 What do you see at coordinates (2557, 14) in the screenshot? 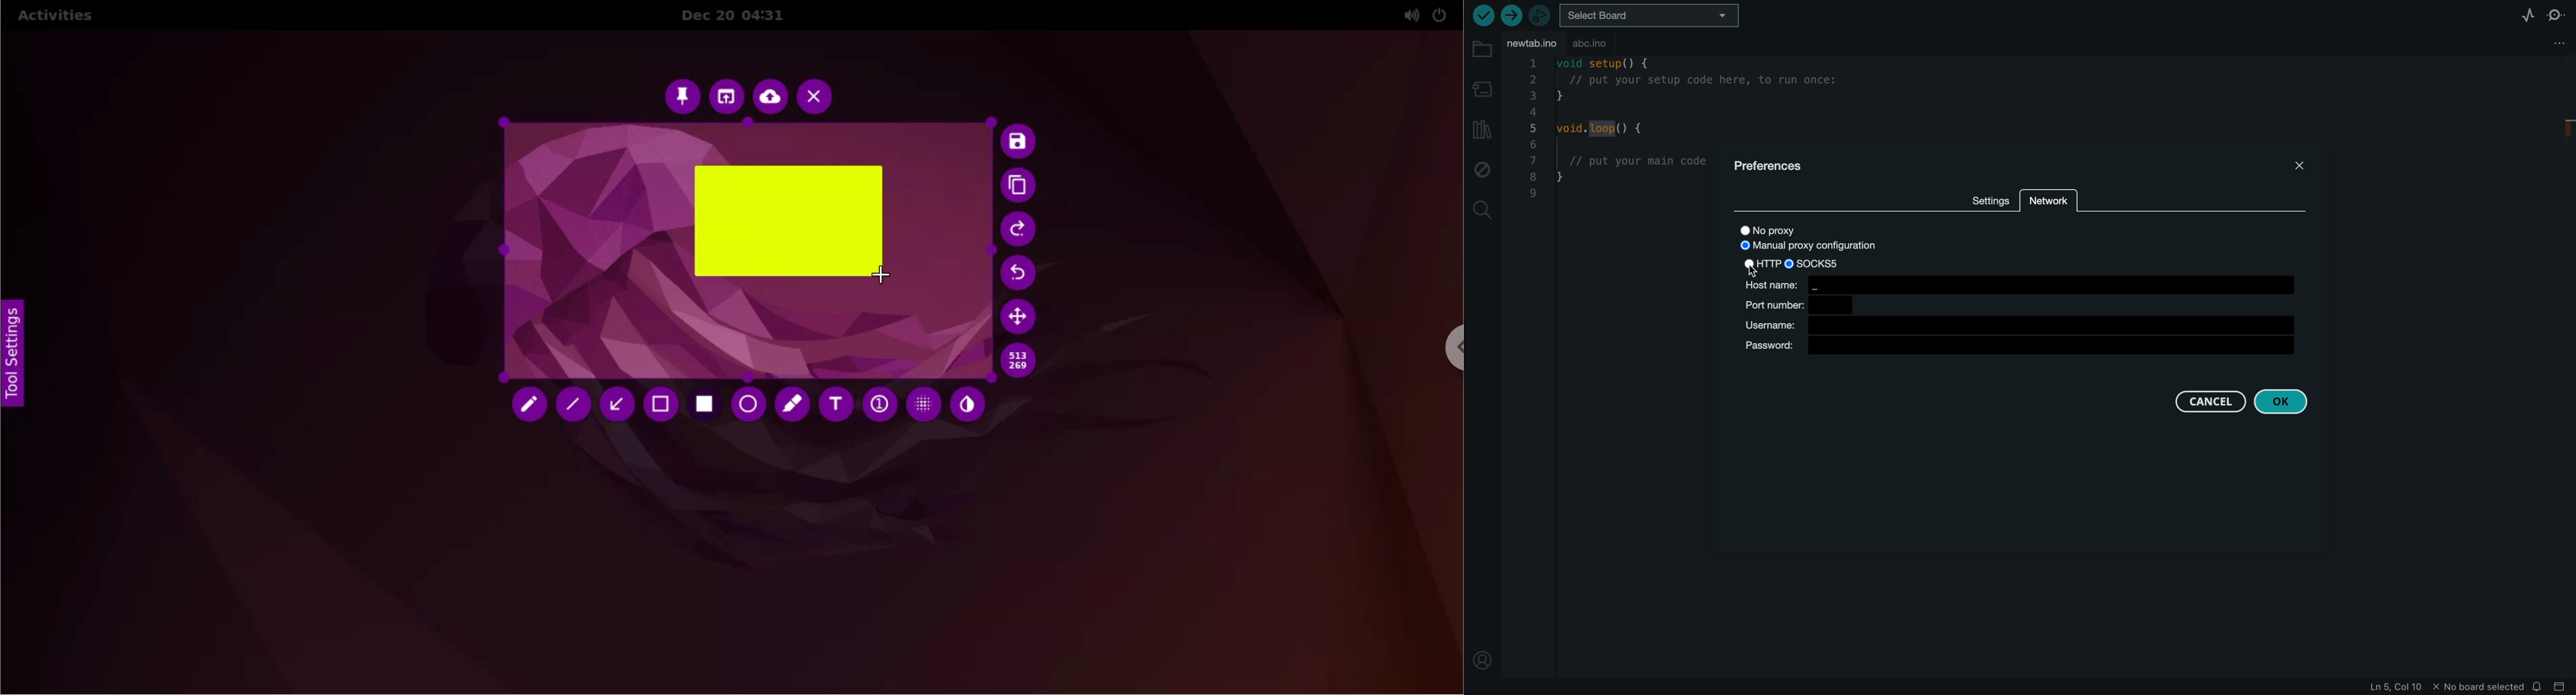
I see `serial monitor` at bounding box center [2557, 14].